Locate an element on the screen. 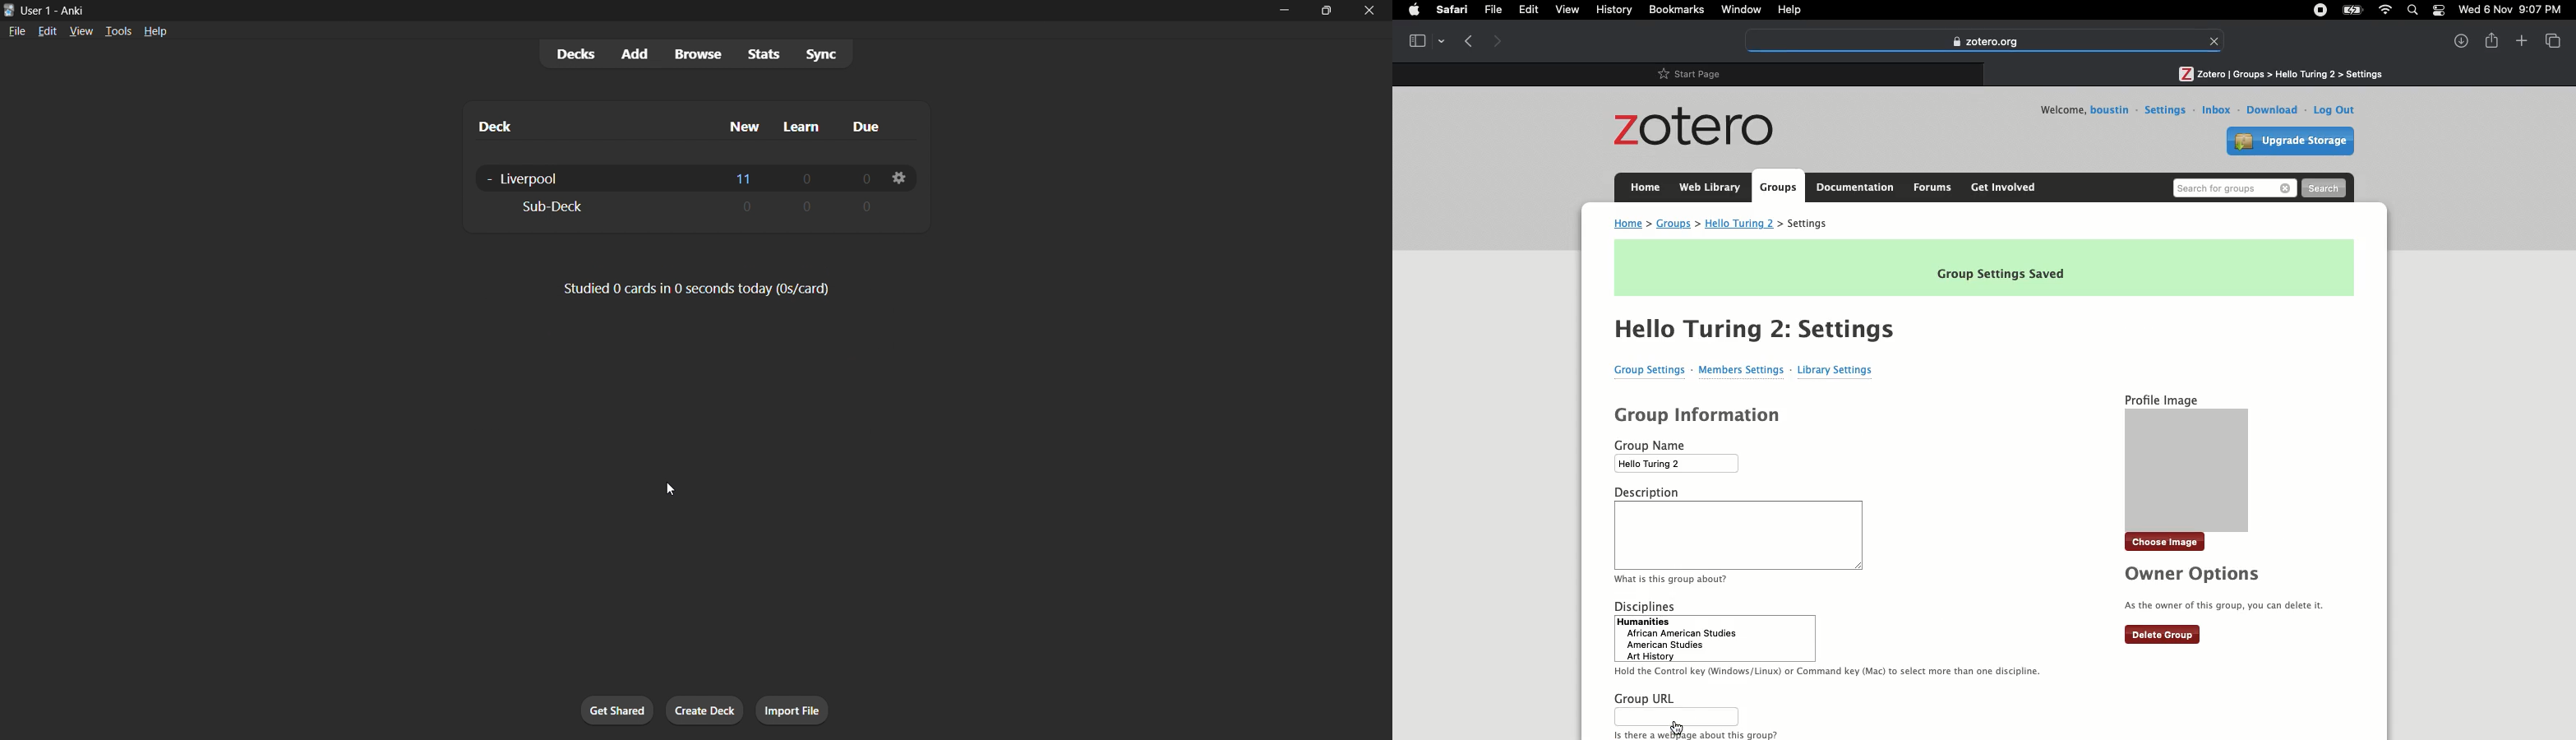  create deck is located at coordinates (709, 712).